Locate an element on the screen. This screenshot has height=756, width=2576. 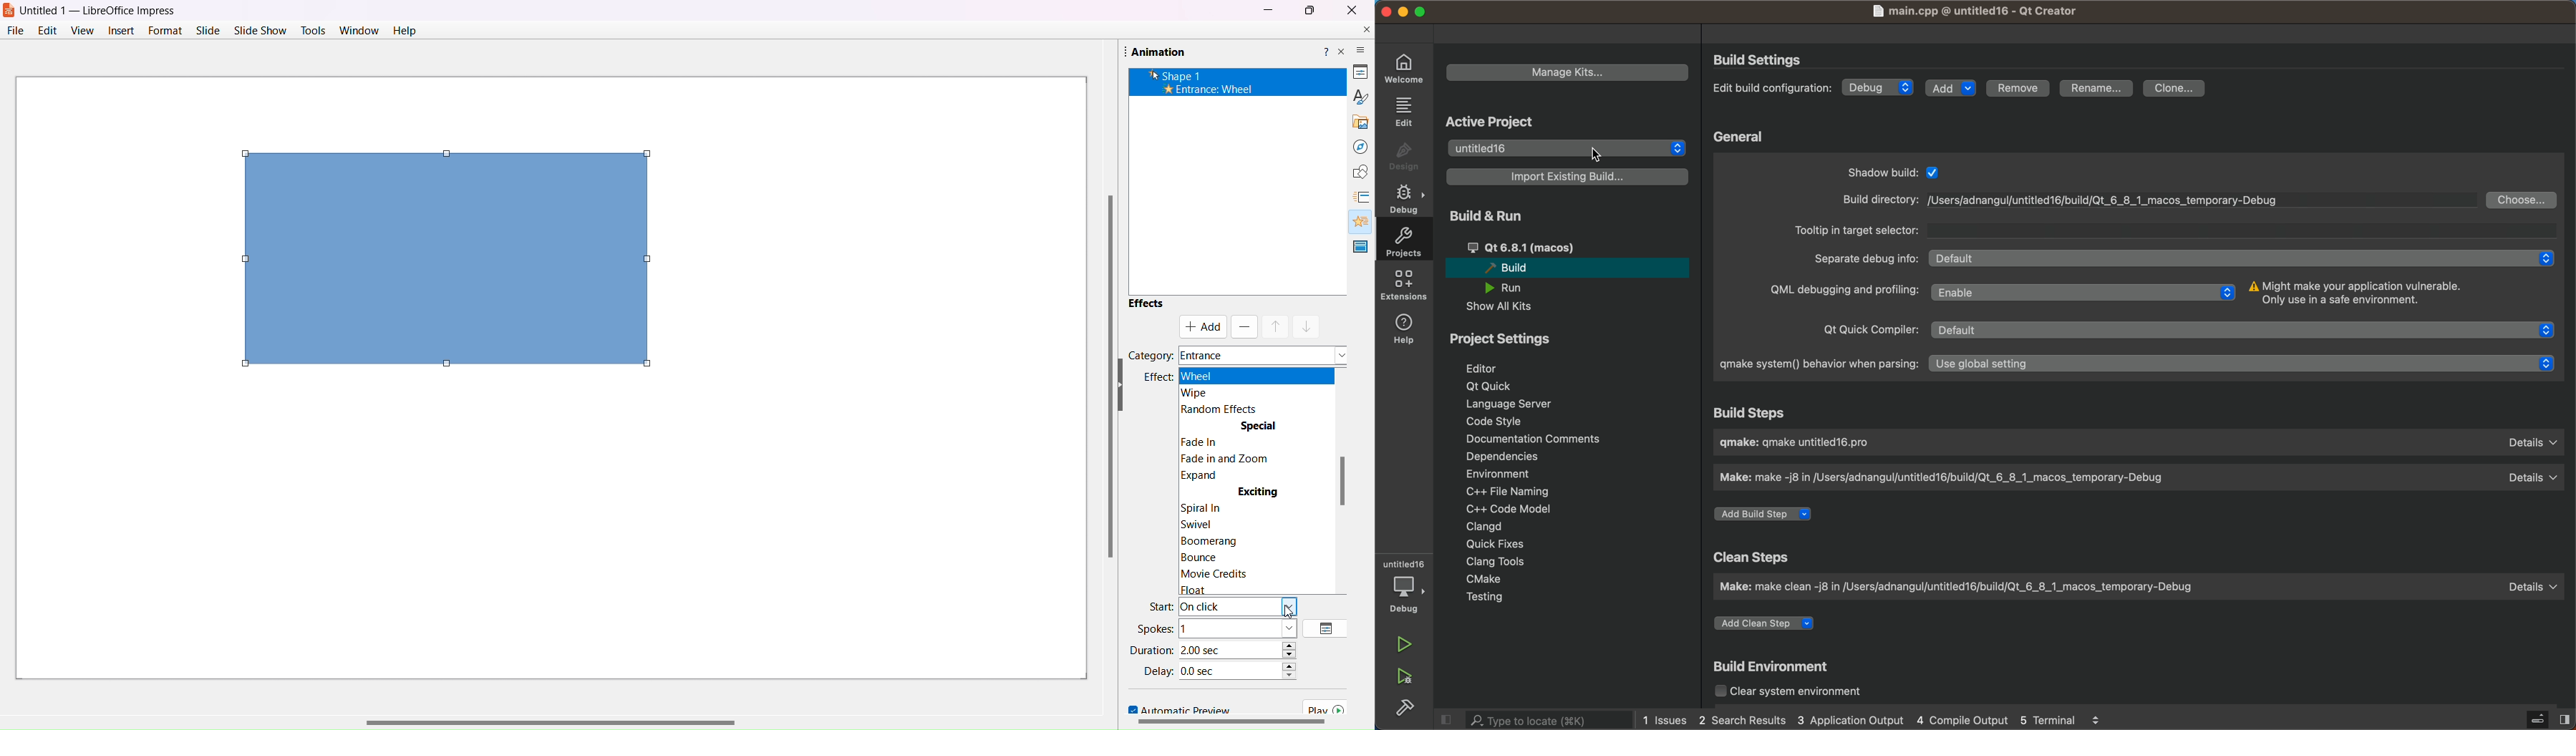
Names of Category is located at coordinates (1263, 354).